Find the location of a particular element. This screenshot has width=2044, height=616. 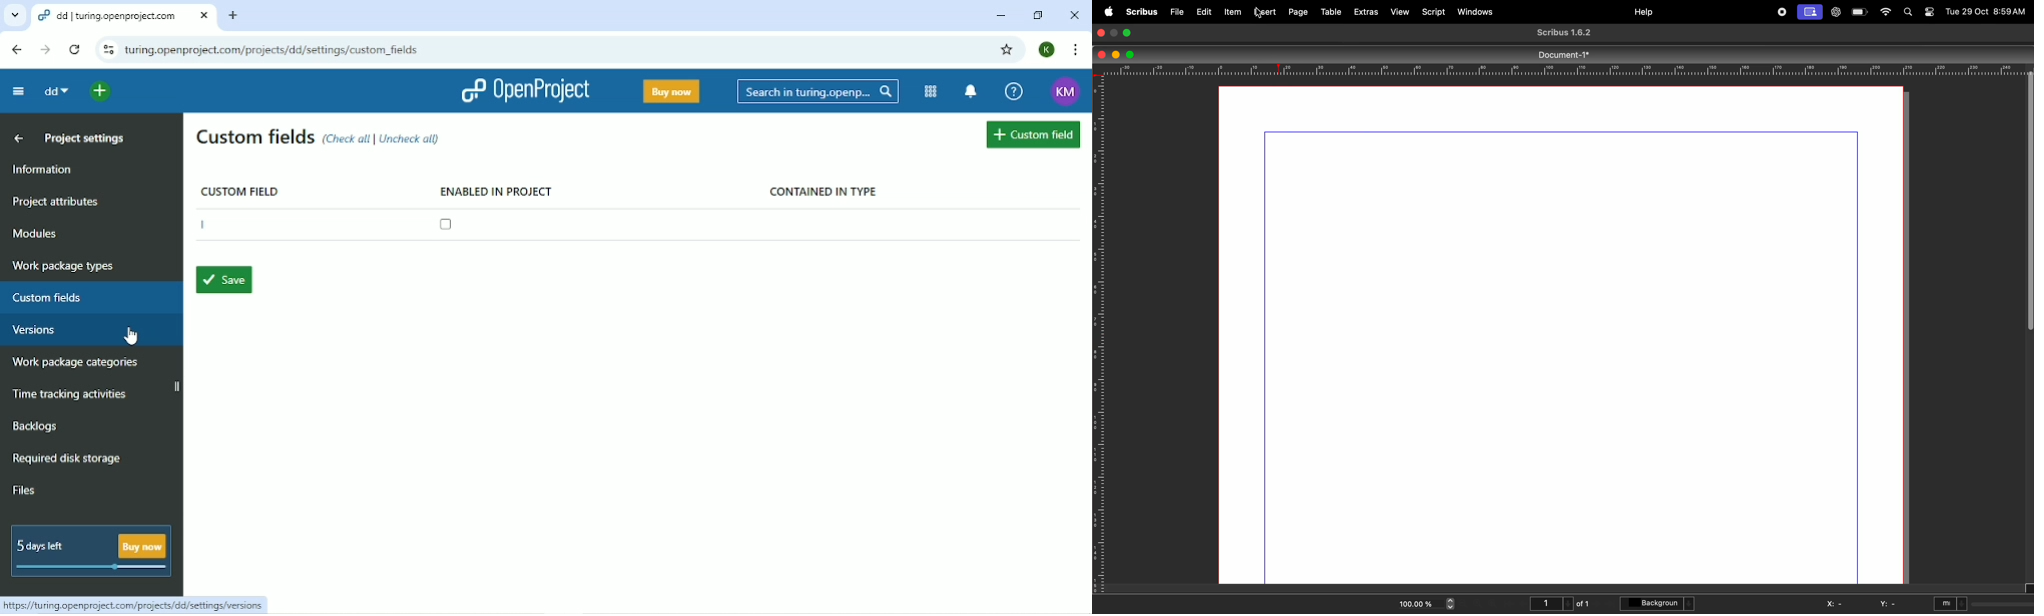

toggle is located at coordinates (1928, 9).